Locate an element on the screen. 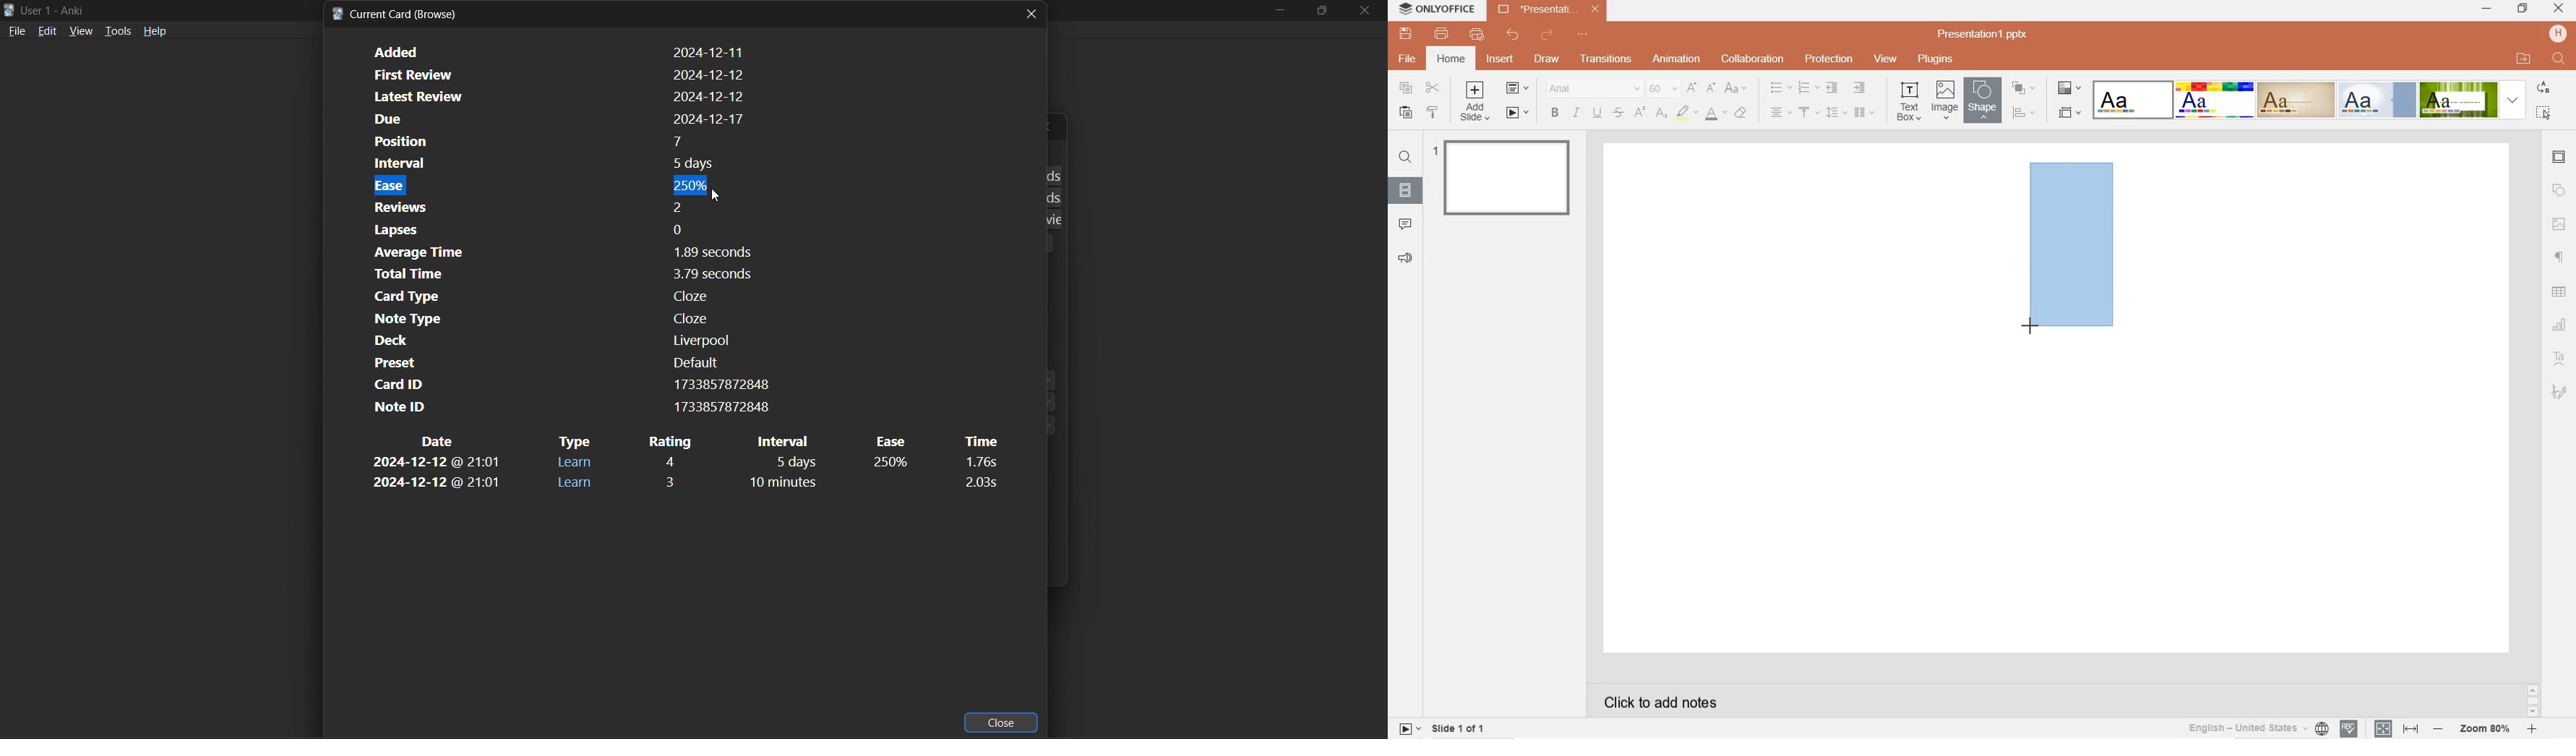 The image size is (2576, 756). cursor is located at coordinates (2033, 324).